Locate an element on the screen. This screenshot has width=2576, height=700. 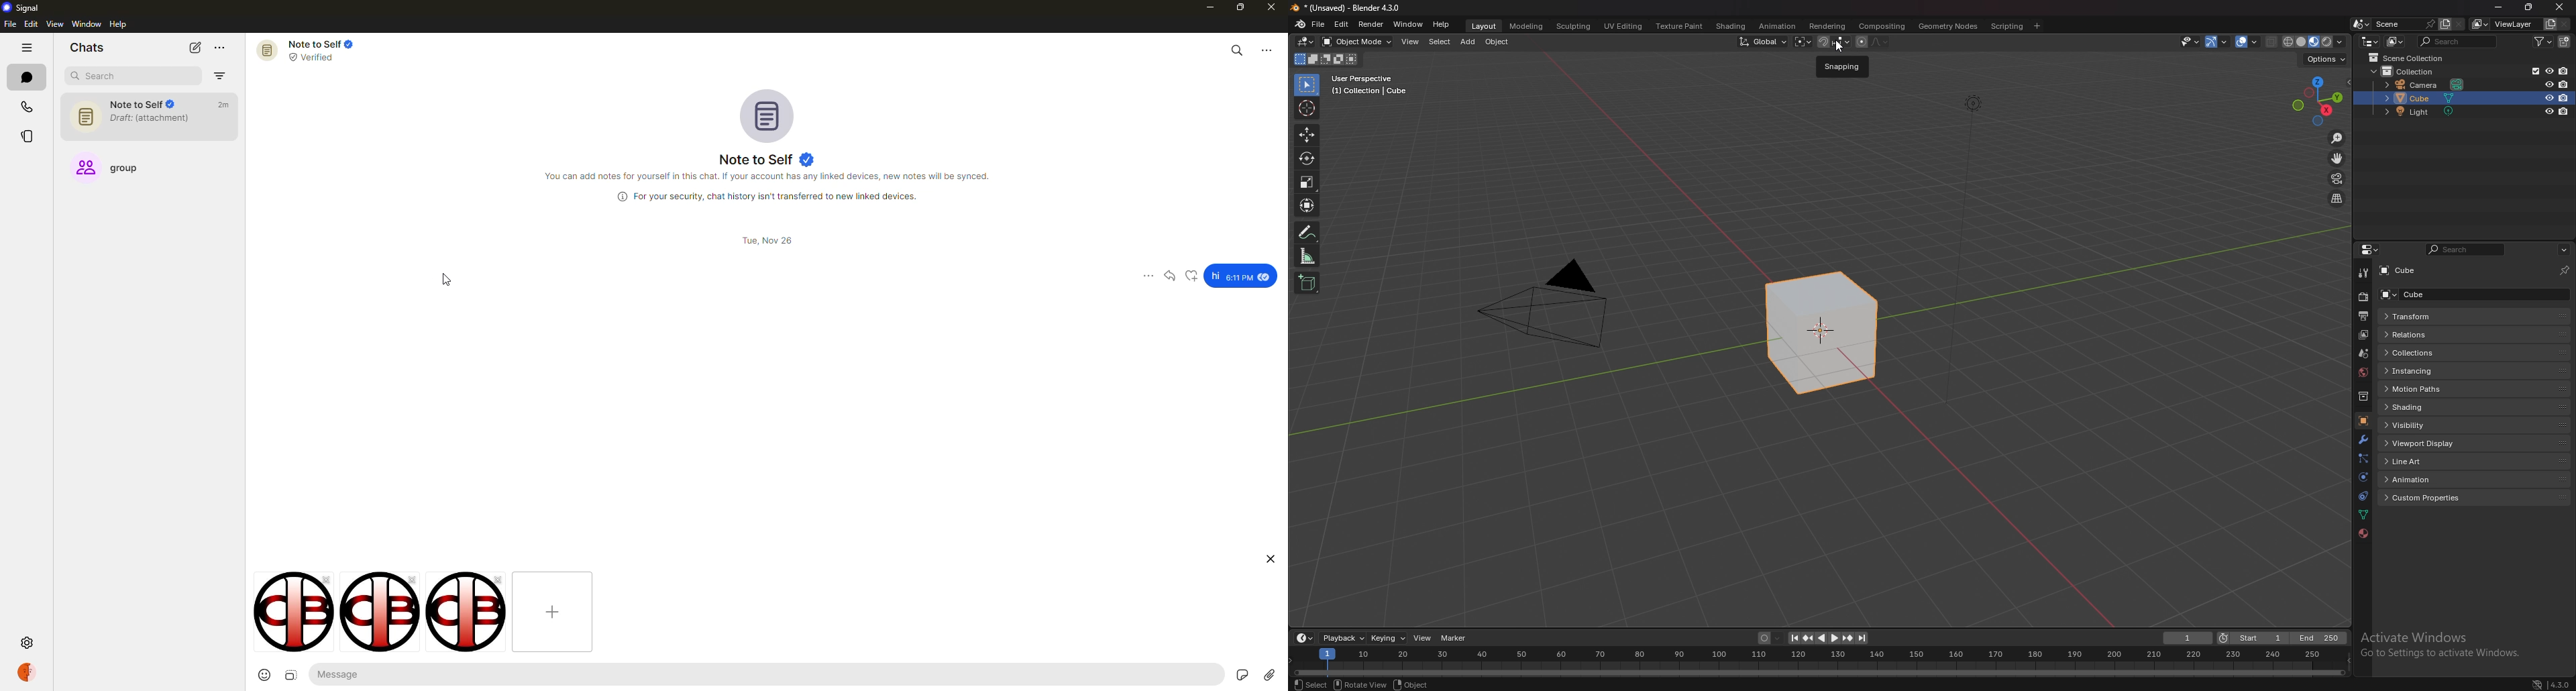
file is located at coordinates (9, 25).